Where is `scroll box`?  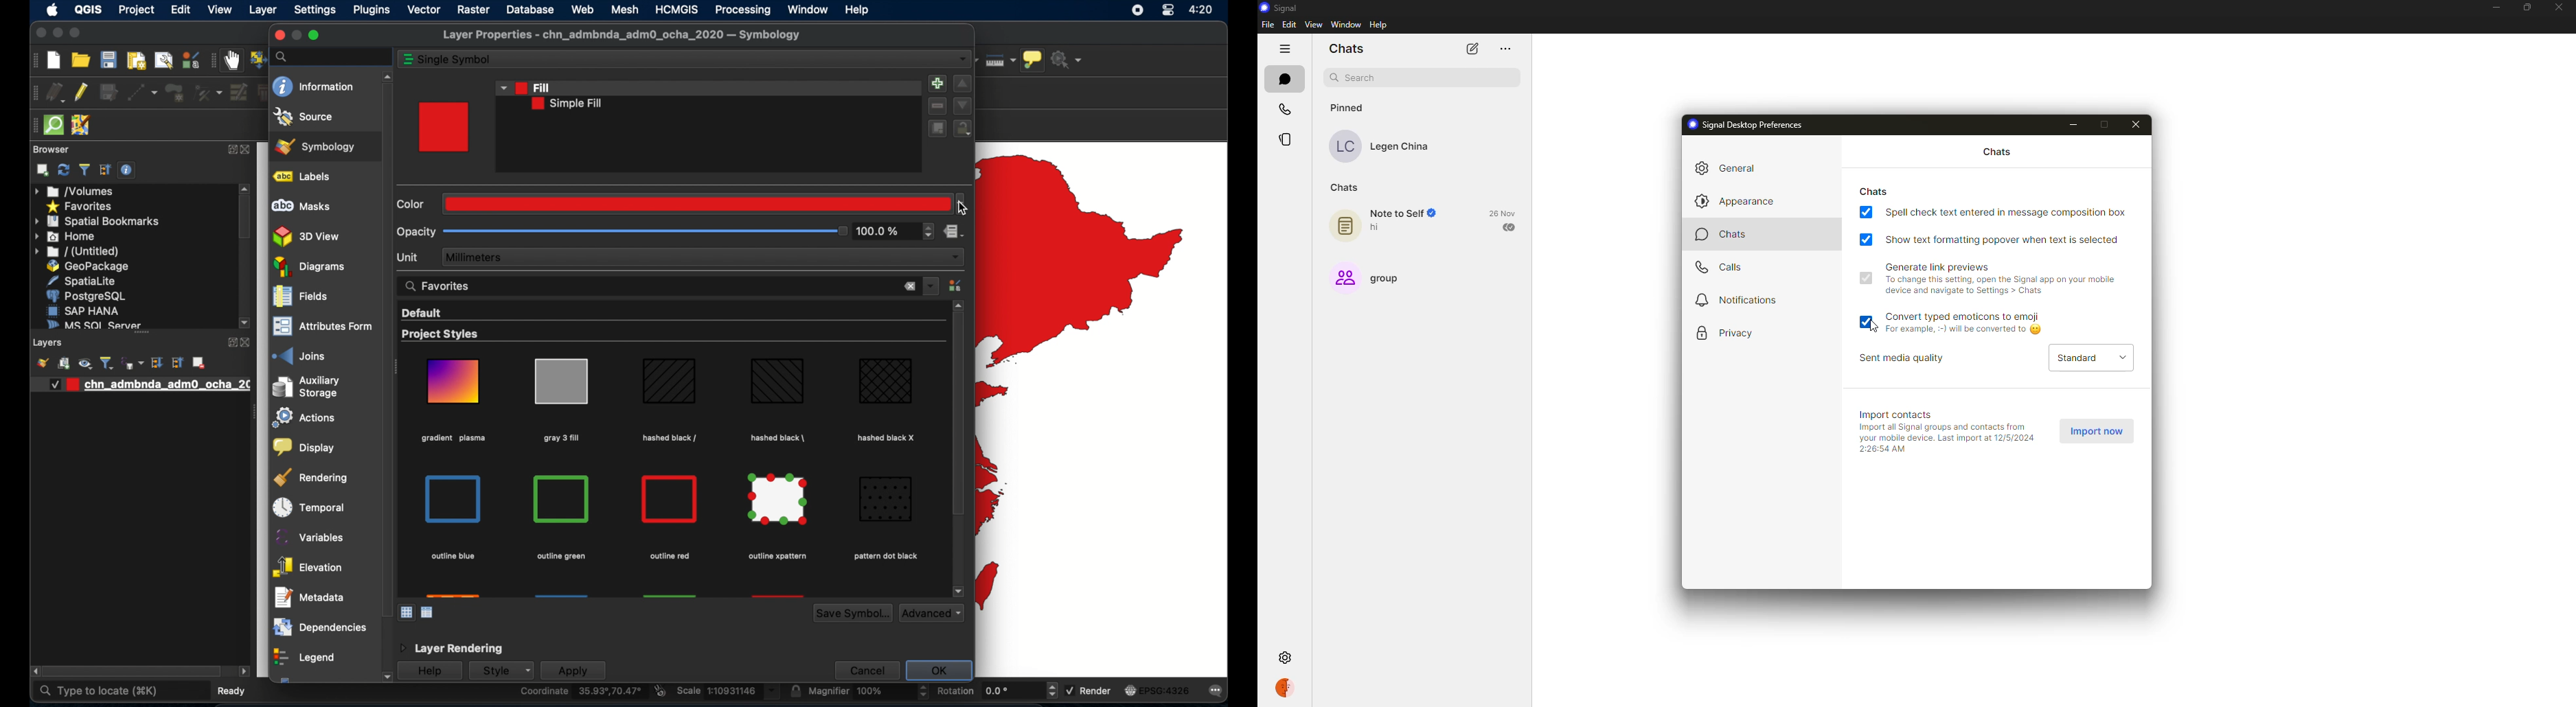 scroll box is located at coordinates (957, 417).